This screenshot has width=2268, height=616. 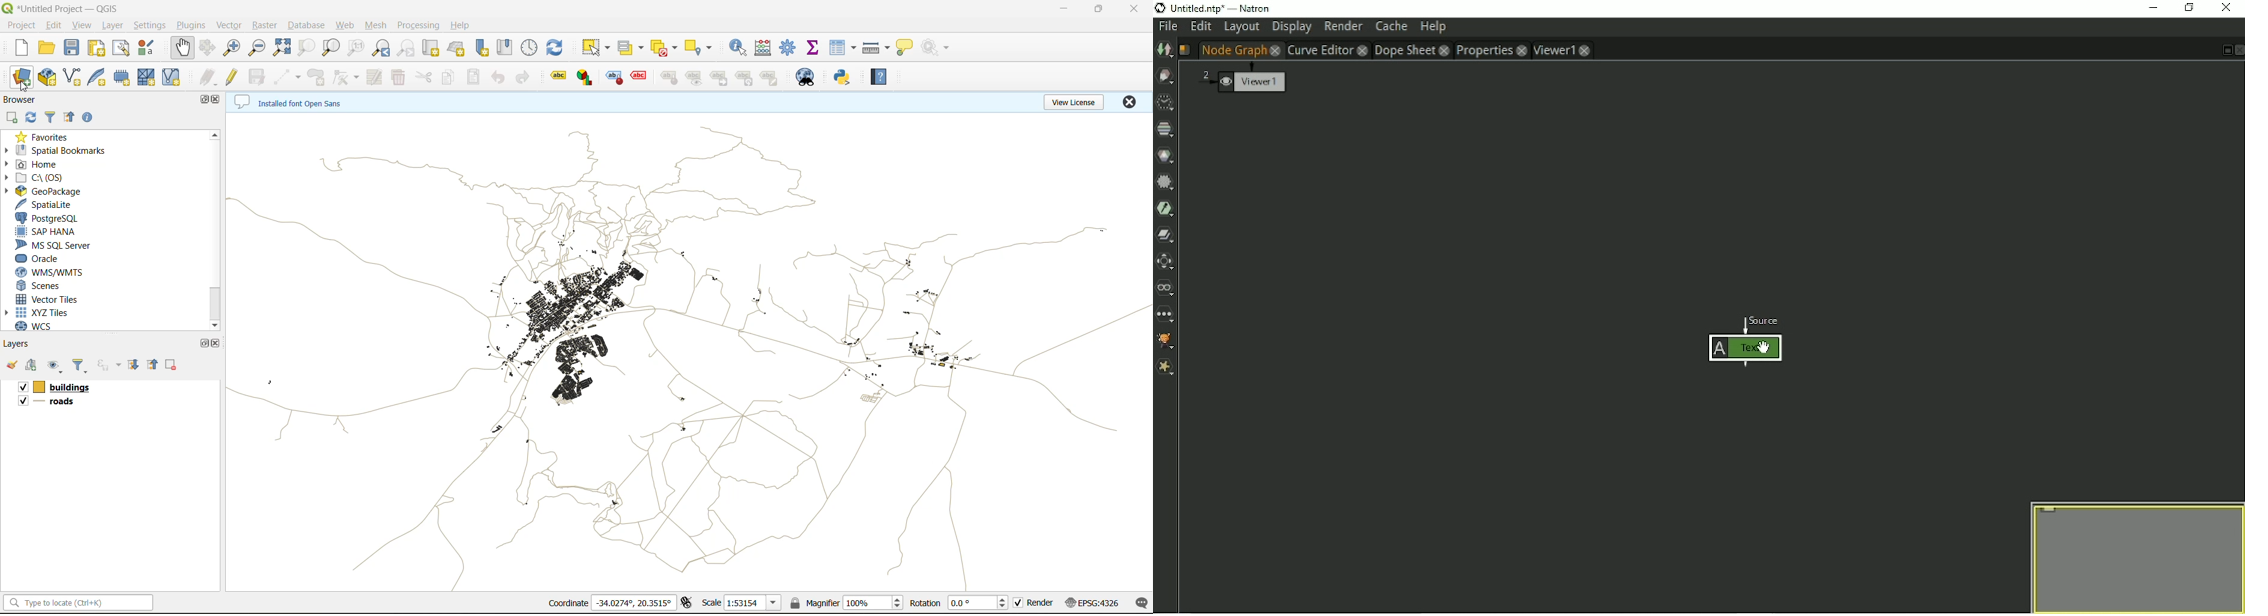 I want to click on pan map, so click(x=183, y=48).